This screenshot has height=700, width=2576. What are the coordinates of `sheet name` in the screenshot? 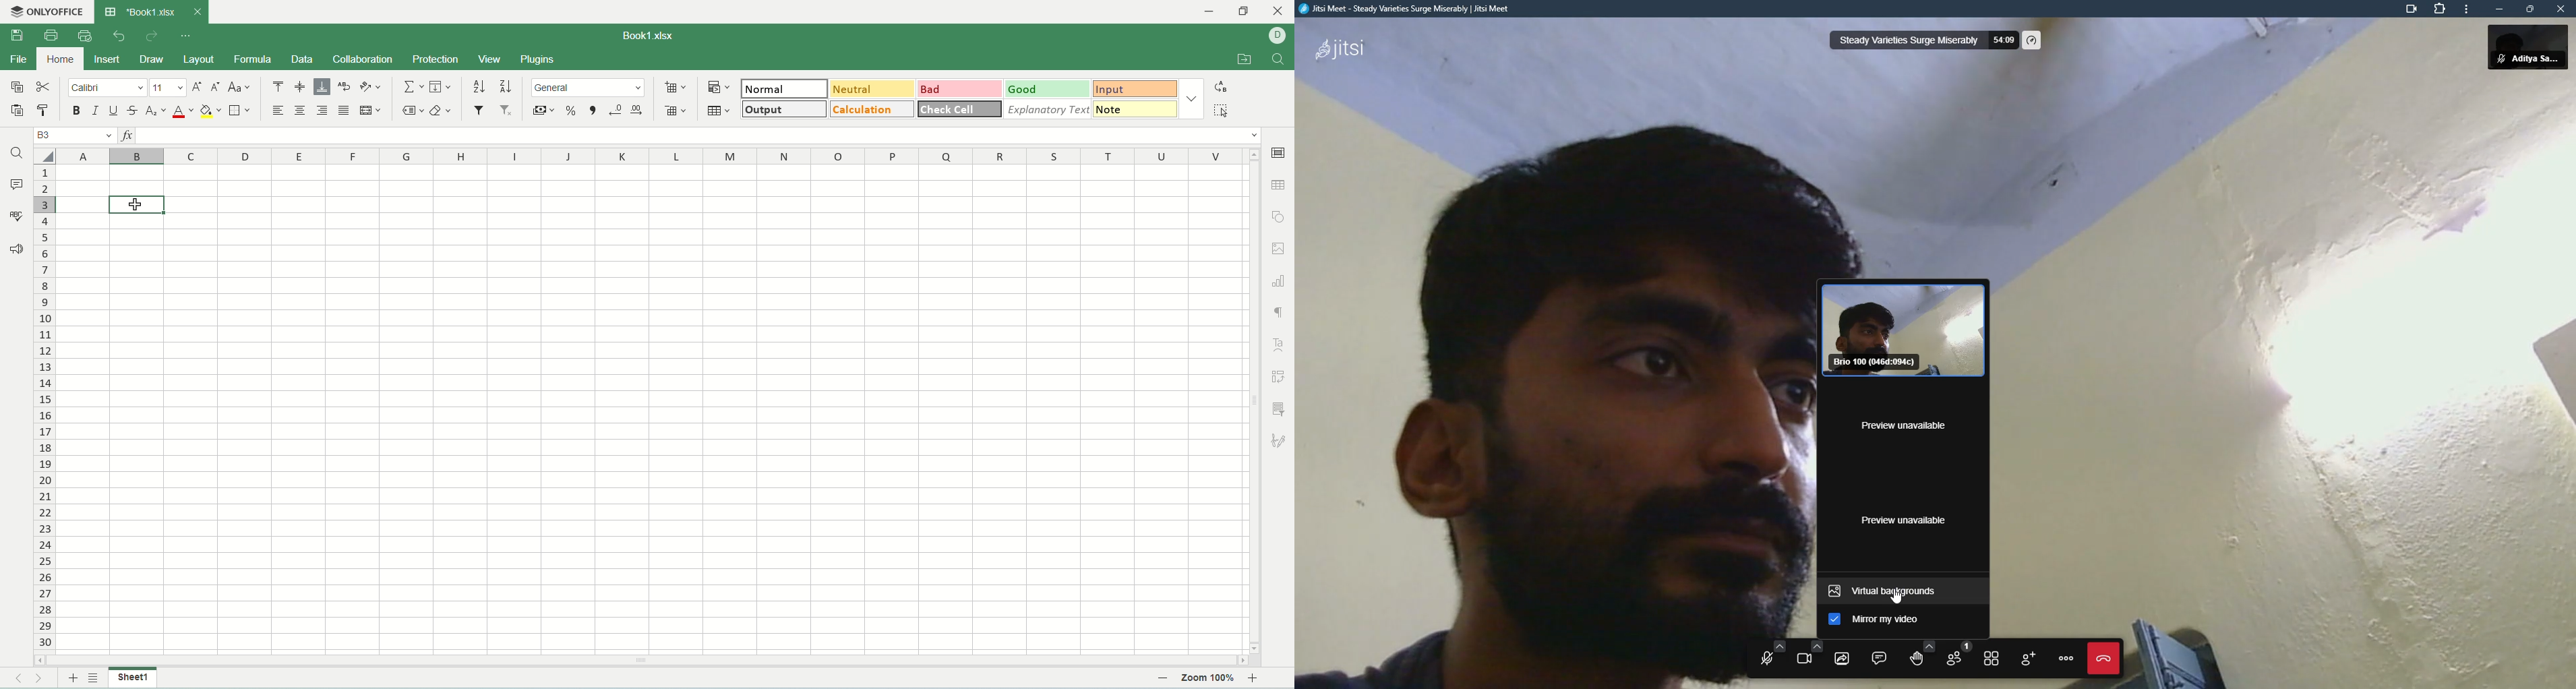 It's located at (133, 678).